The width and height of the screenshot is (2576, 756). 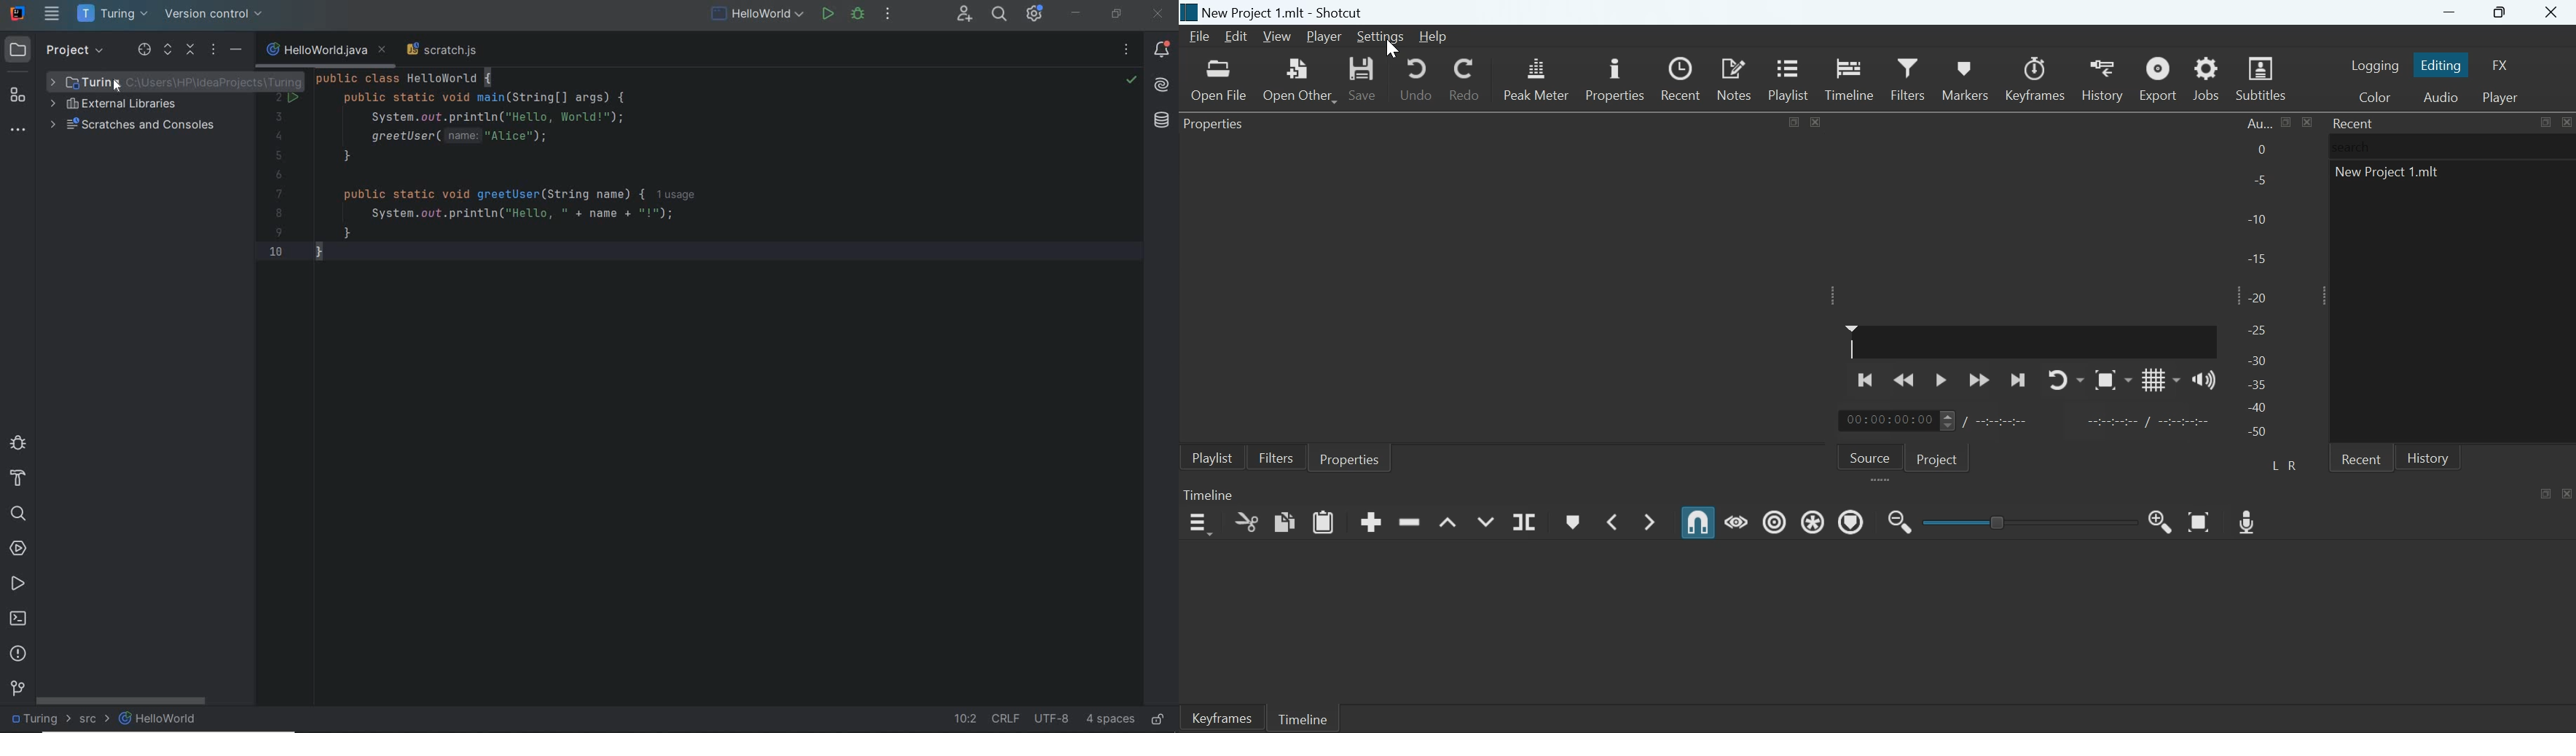 I want to click on Left, so click(x=2277, y=464).